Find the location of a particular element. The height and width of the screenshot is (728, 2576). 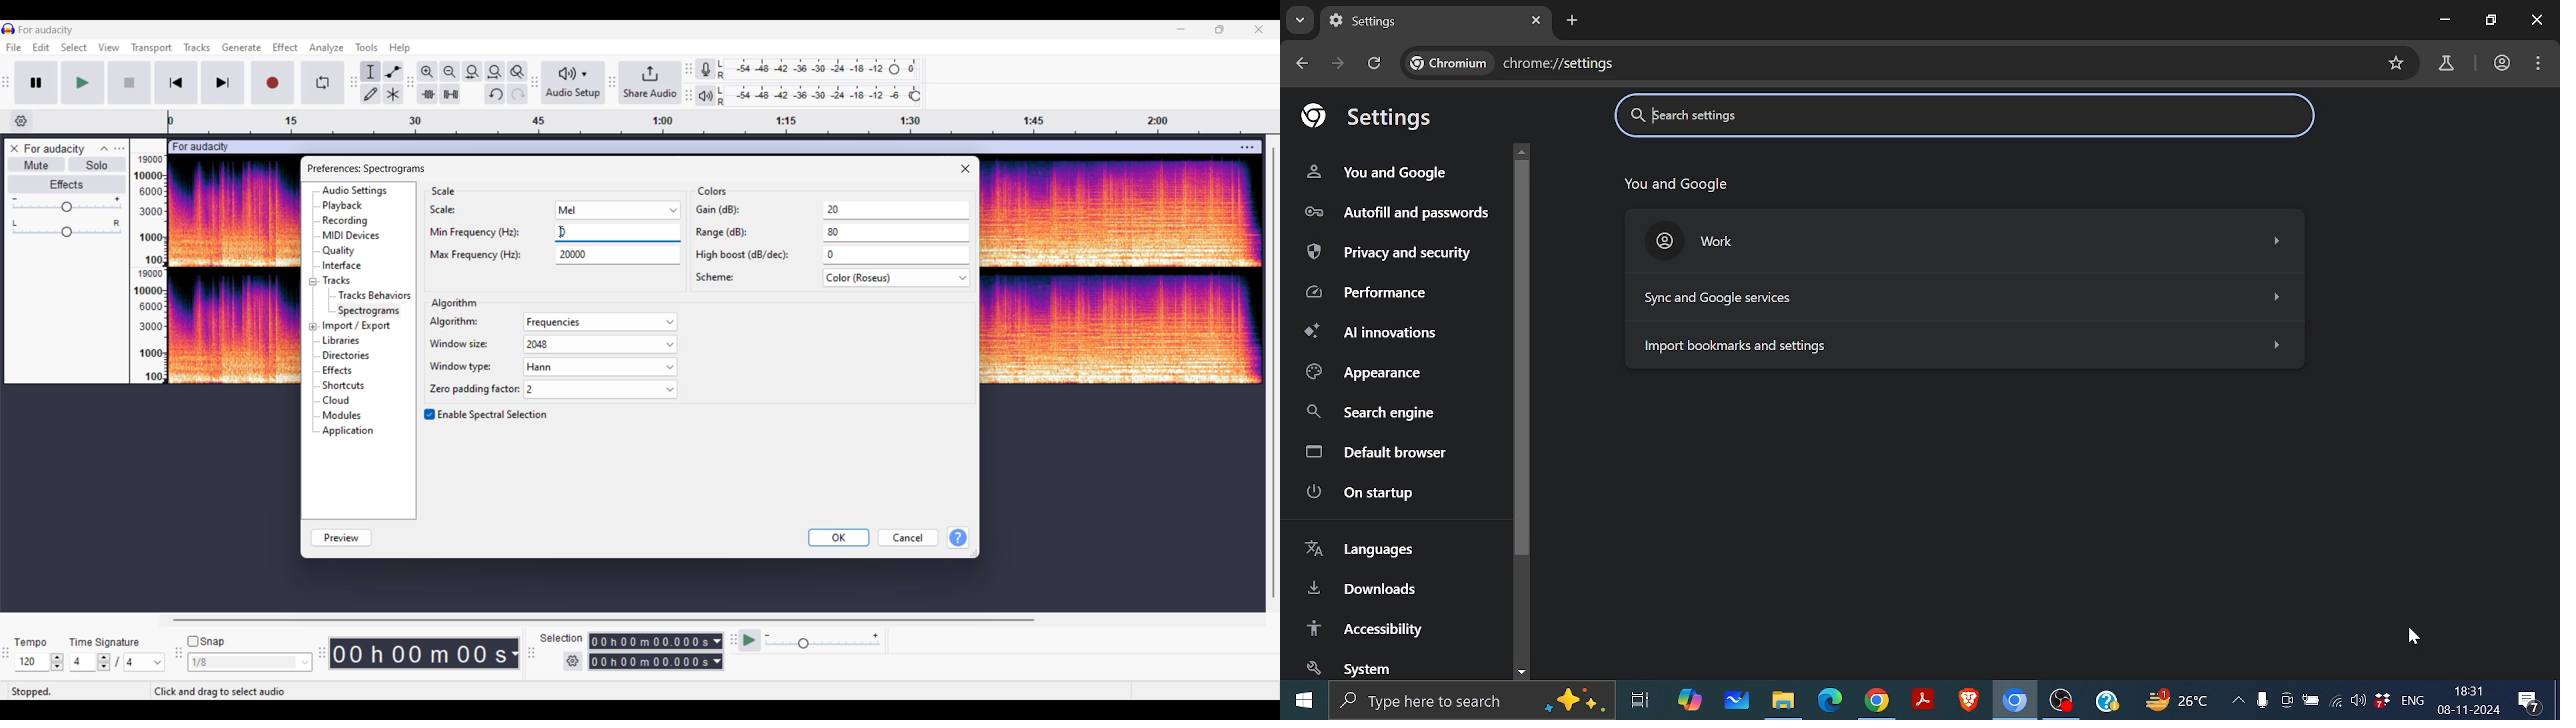

Indicates selection duration is located at coordinates (561, 638).